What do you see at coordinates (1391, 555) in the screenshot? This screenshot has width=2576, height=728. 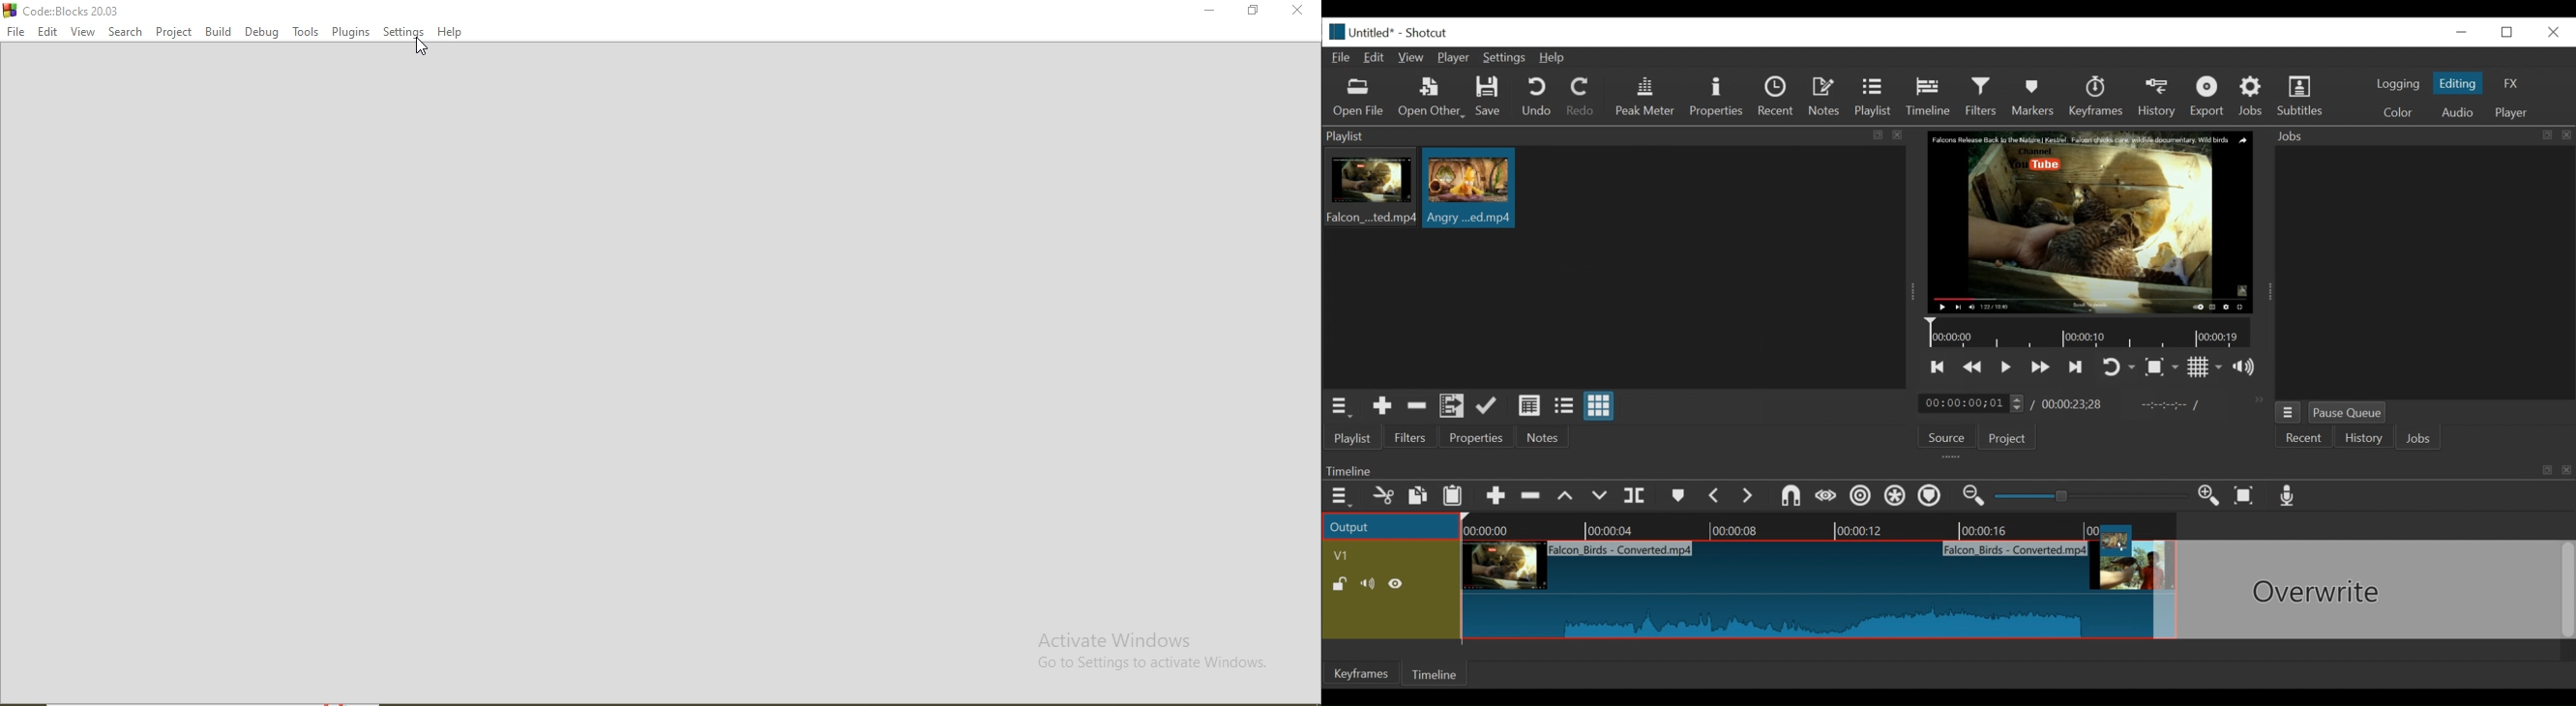 I see `Video track` at bounding box center [1391, 555].